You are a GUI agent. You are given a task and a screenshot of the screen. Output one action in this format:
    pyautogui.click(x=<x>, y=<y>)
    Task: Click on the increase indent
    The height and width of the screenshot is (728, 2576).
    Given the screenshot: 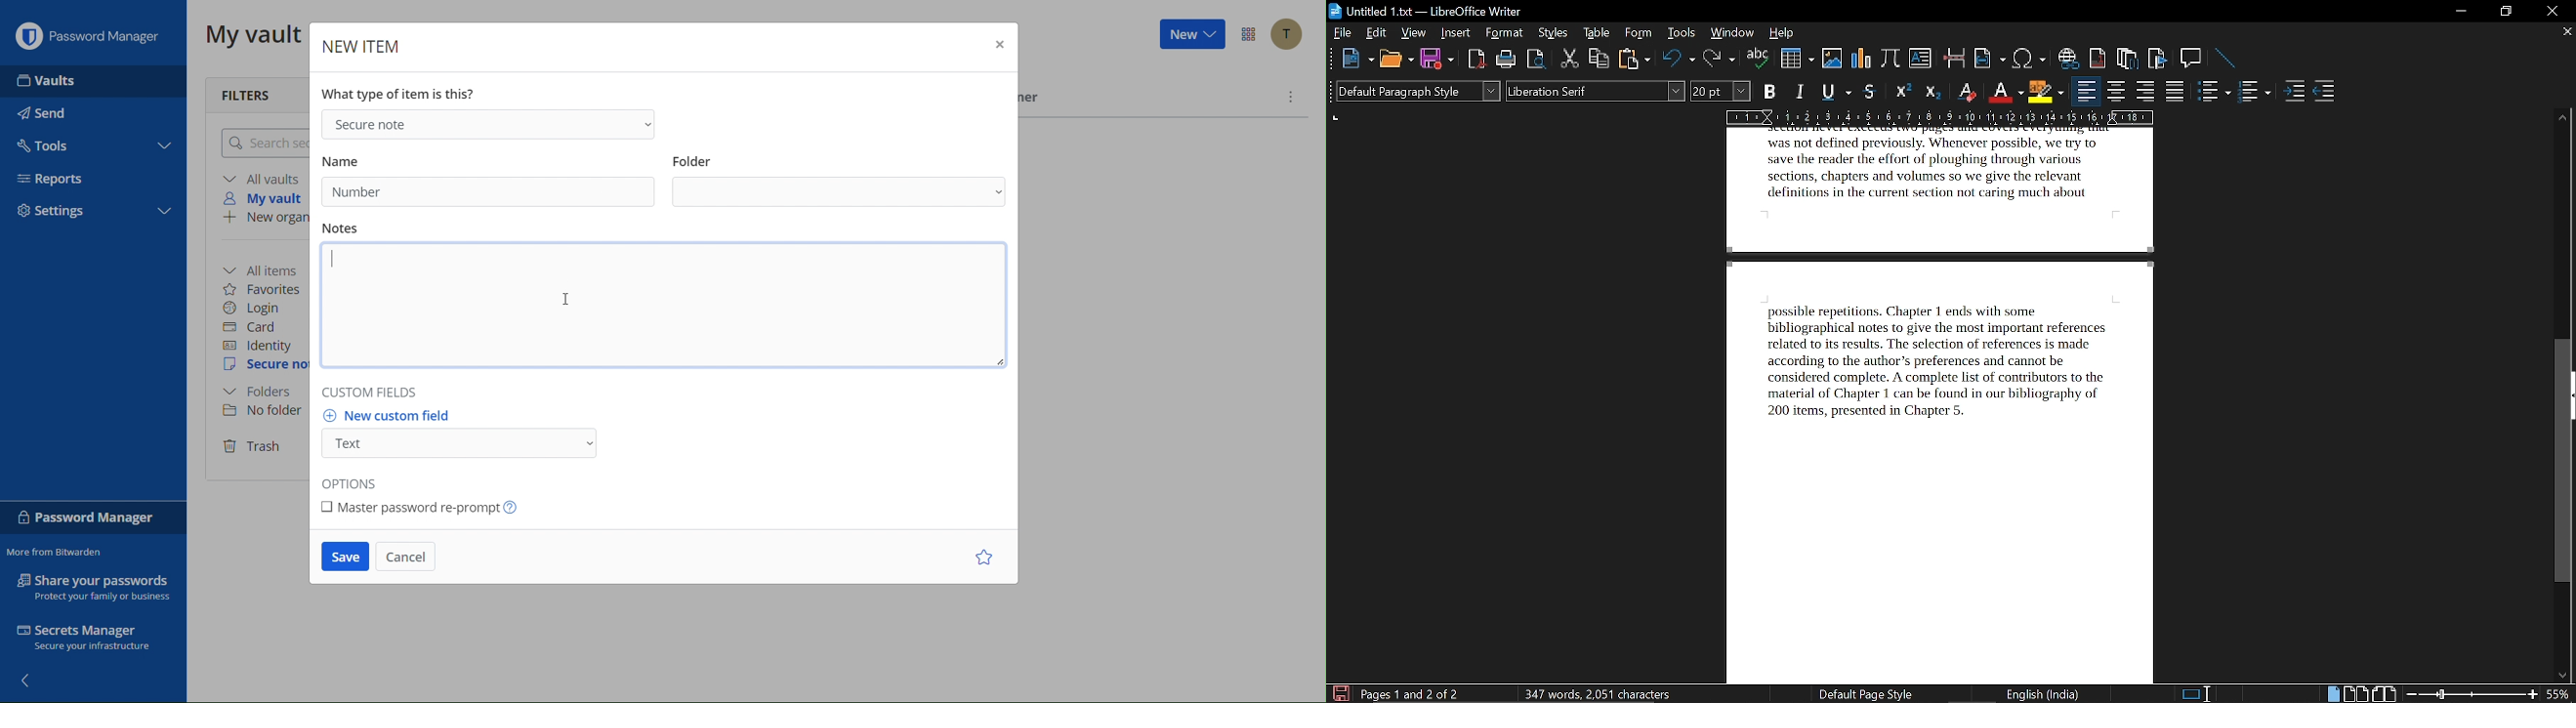 What is the action you would take?
    pyautogui.click(x=2294, y=93)
    